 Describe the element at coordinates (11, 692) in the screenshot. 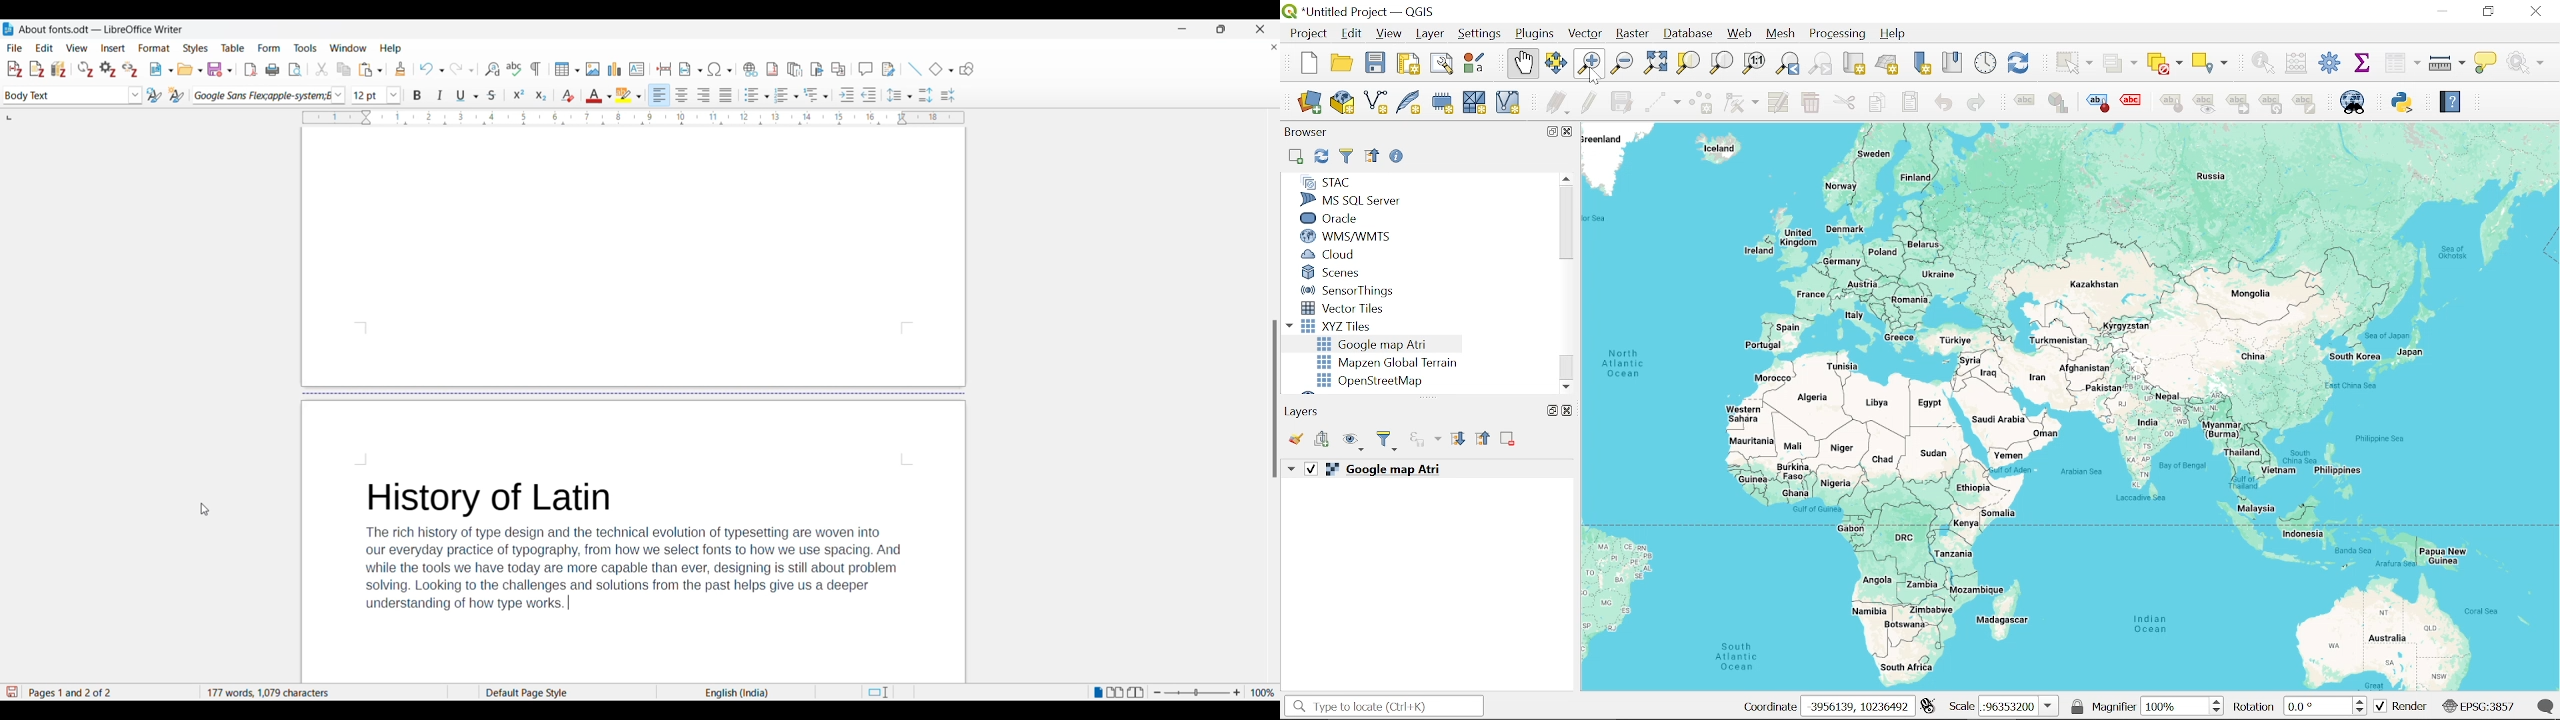

I see `Indicates modifications in the document that require changes` at that location.